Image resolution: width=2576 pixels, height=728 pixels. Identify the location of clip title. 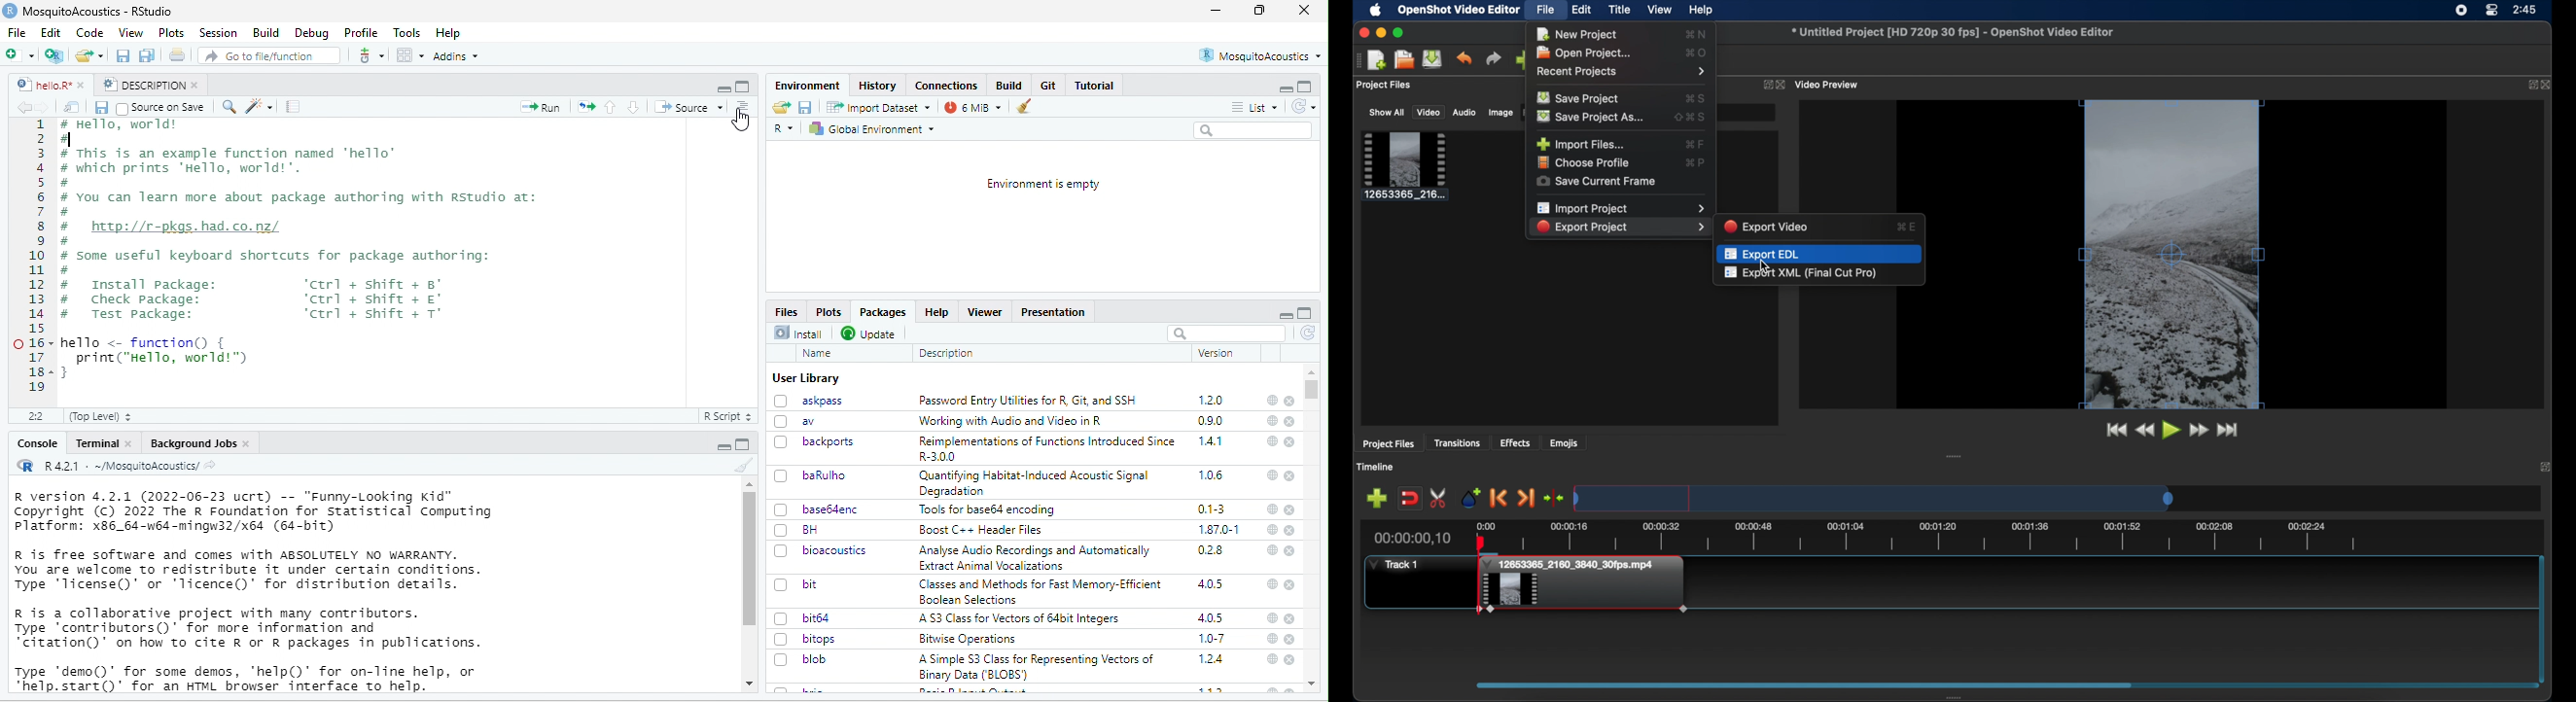
(1573, 564).